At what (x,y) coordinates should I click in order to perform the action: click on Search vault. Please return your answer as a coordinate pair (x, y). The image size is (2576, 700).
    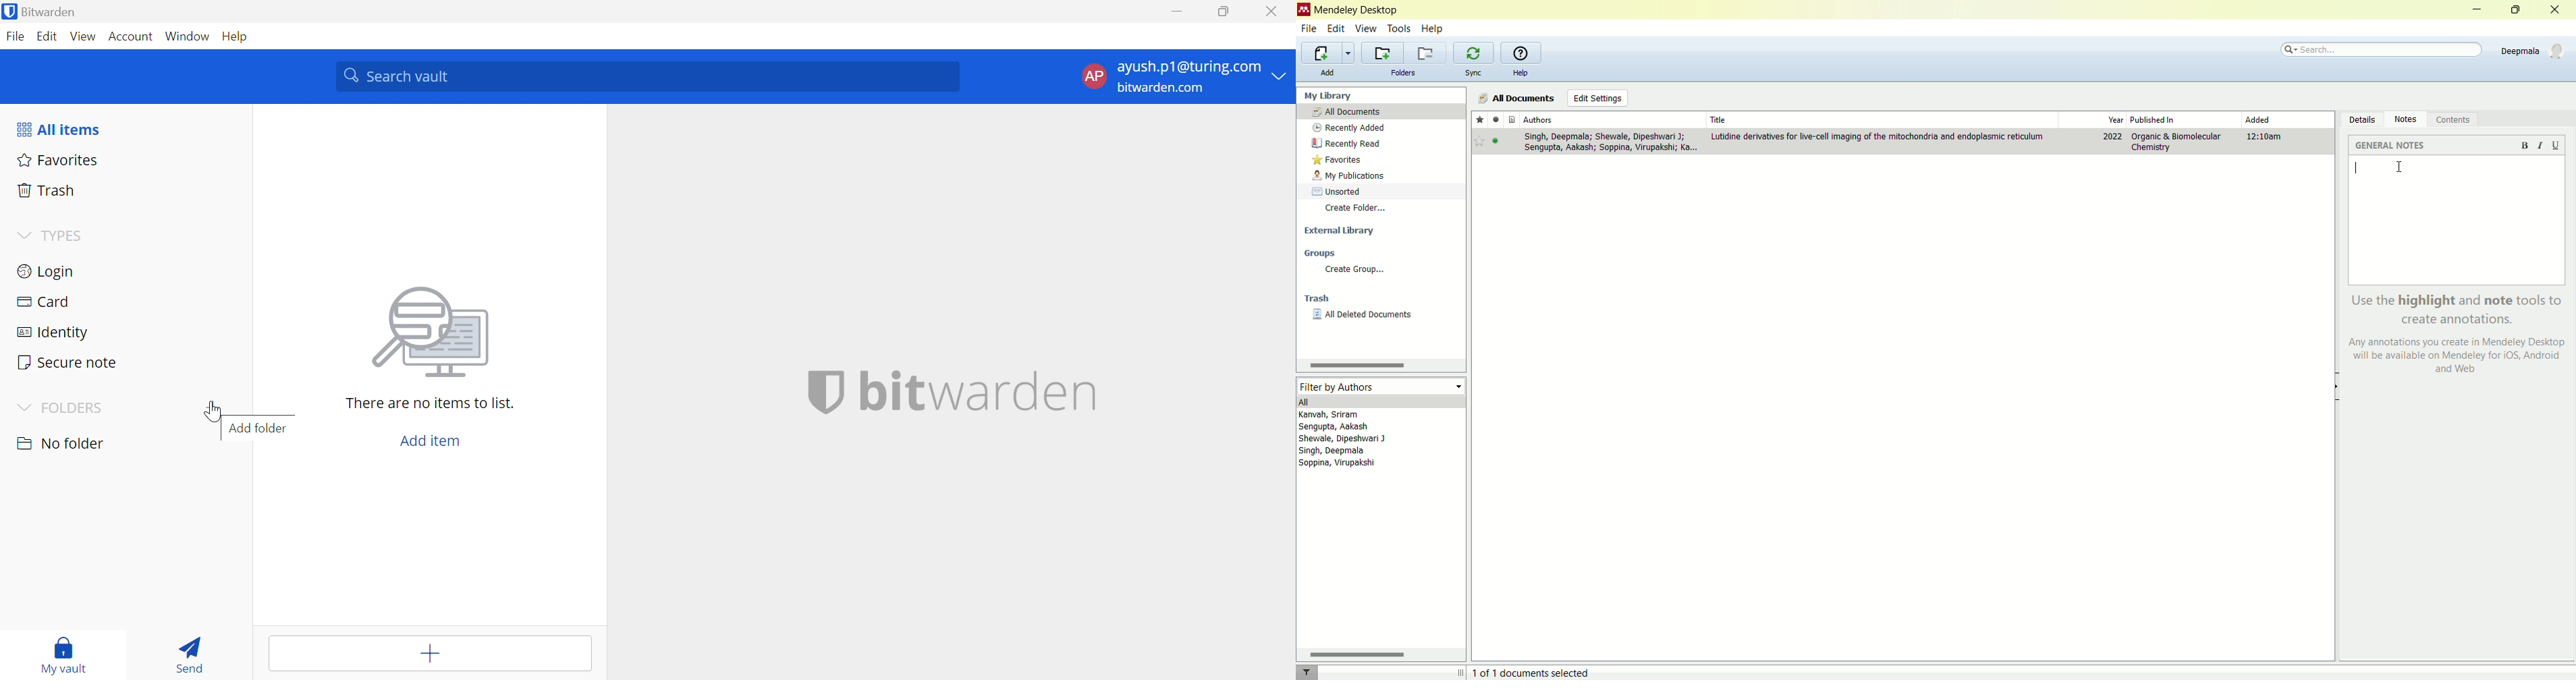
    Looking at the image, I should click on (645, 76).